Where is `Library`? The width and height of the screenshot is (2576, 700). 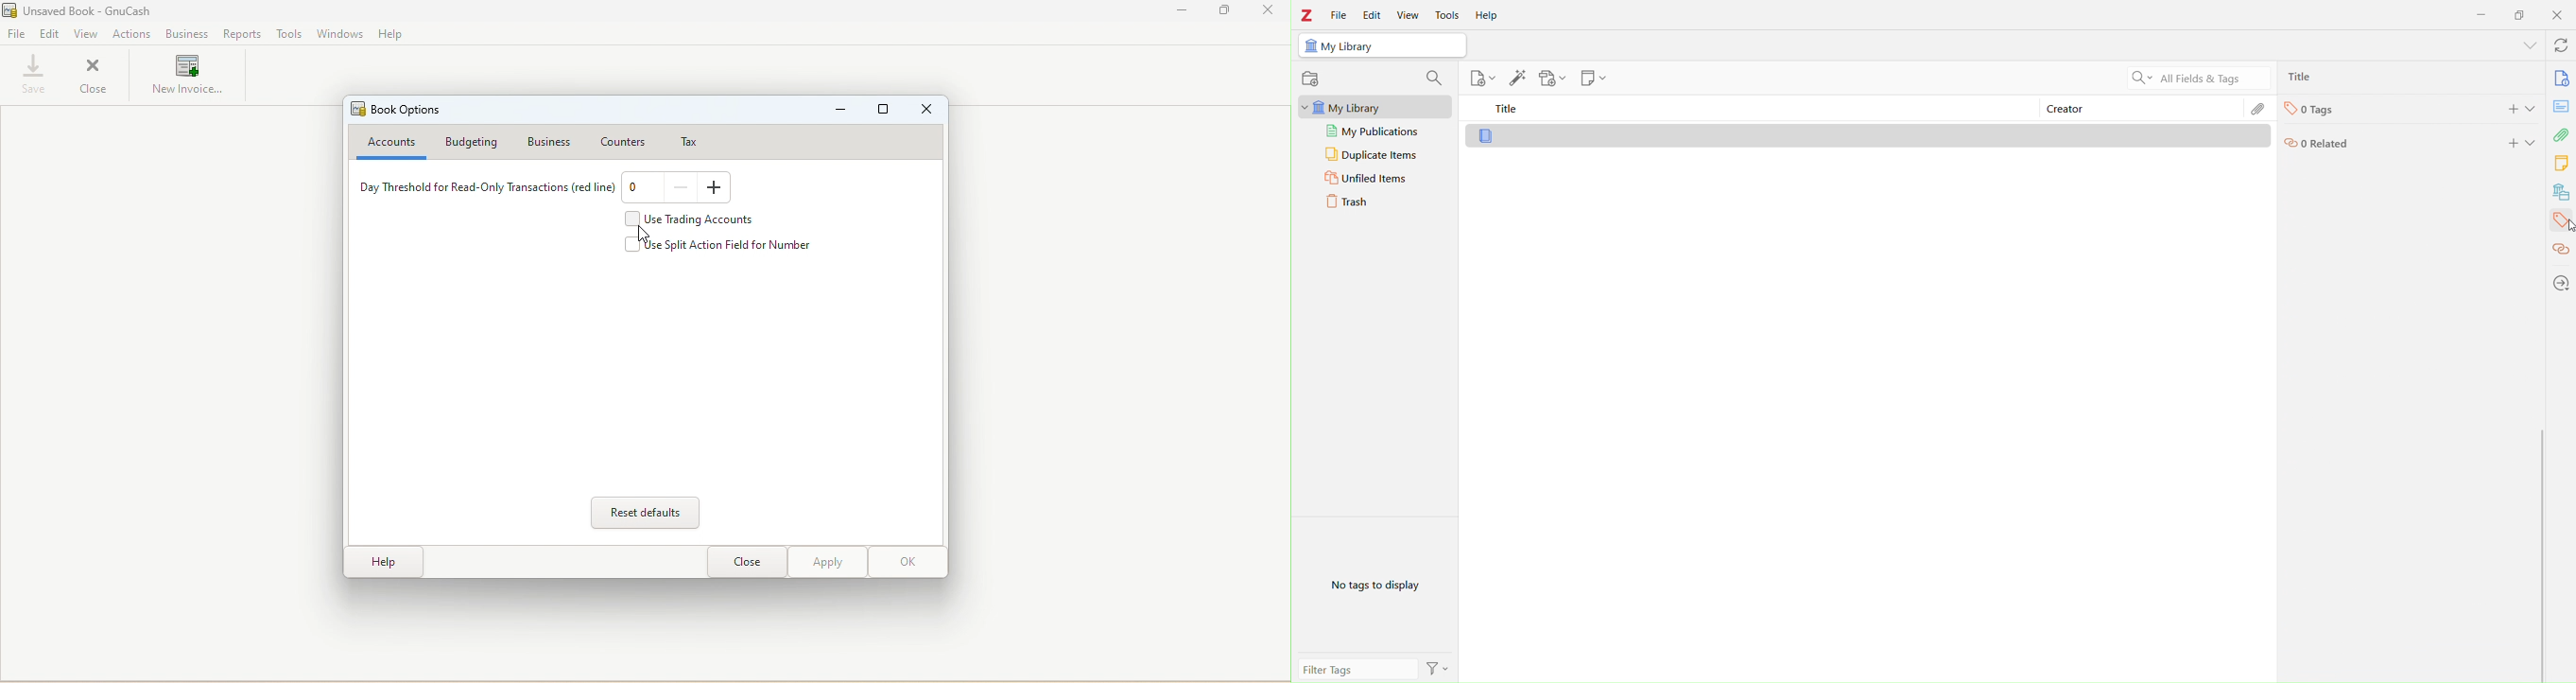
Library is located at coordinates (1670, 135).